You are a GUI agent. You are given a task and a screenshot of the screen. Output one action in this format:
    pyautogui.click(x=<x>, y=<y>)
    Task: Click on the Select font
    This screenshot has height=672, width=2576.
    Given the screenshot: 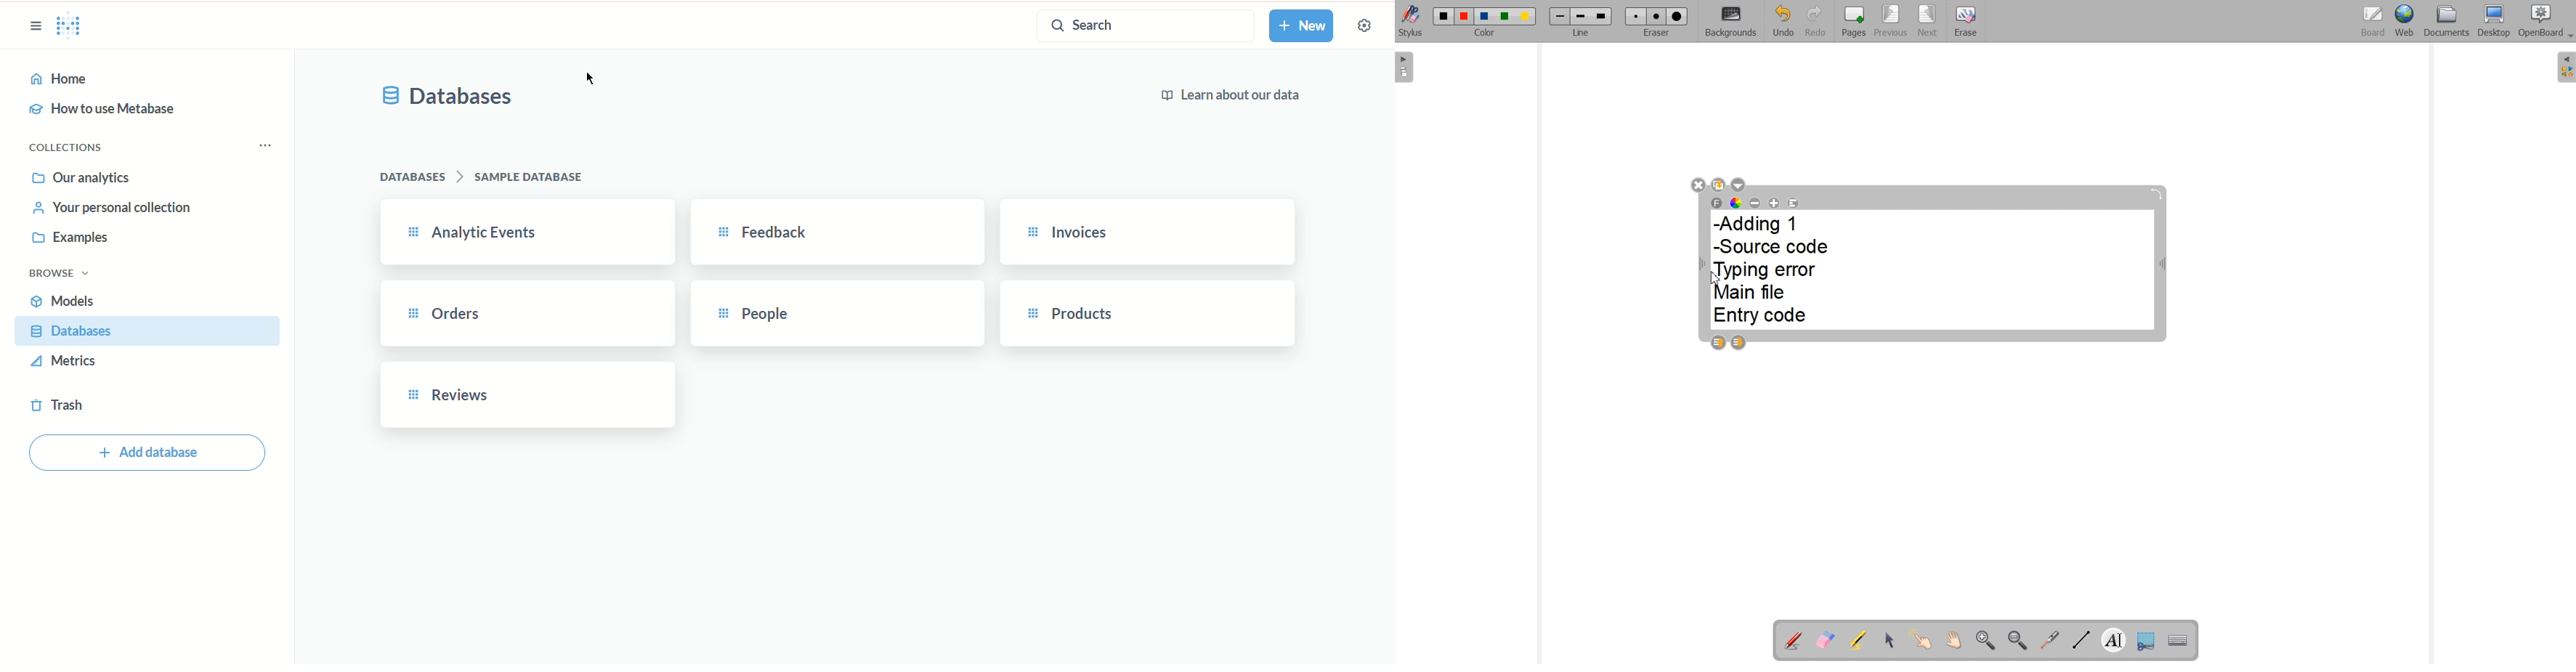 What is the action you would take?
    pyautogui.click(x=1717, y=203)
    